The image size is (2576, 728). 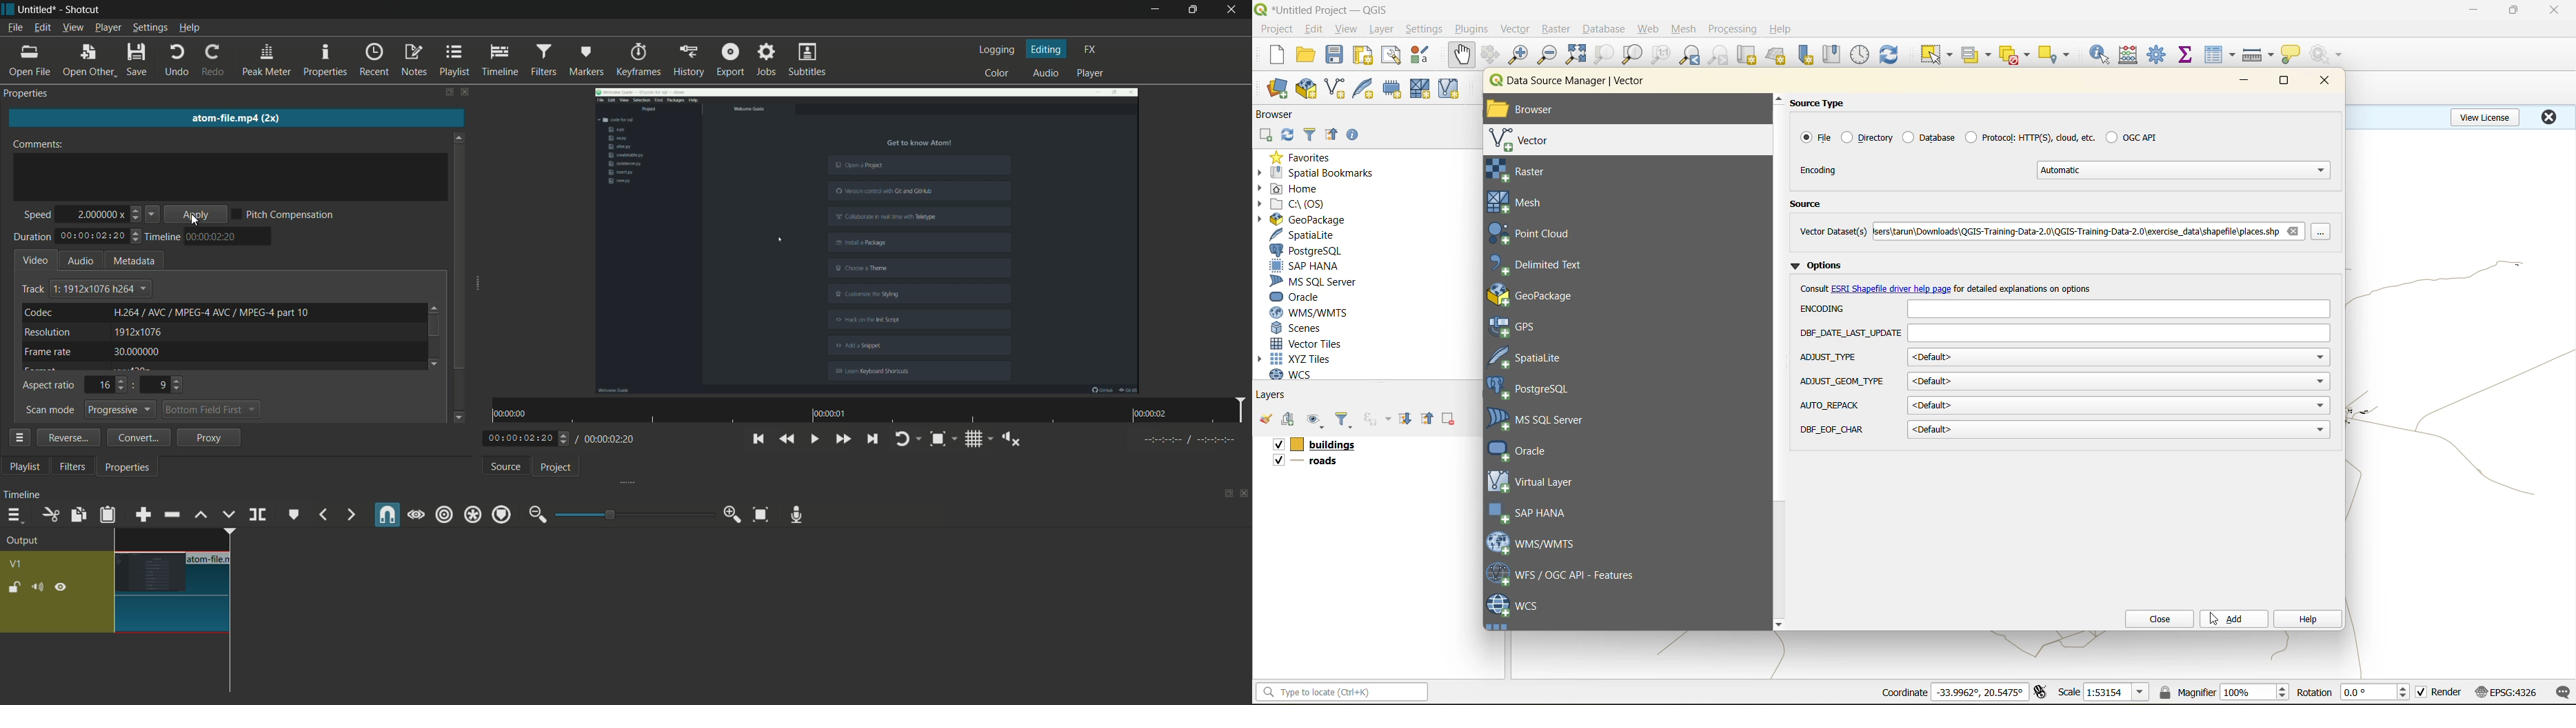 What do you see at coordinates (1522, 327) in the screenshot?
I see `gps` at bounding box center [1522, 327].